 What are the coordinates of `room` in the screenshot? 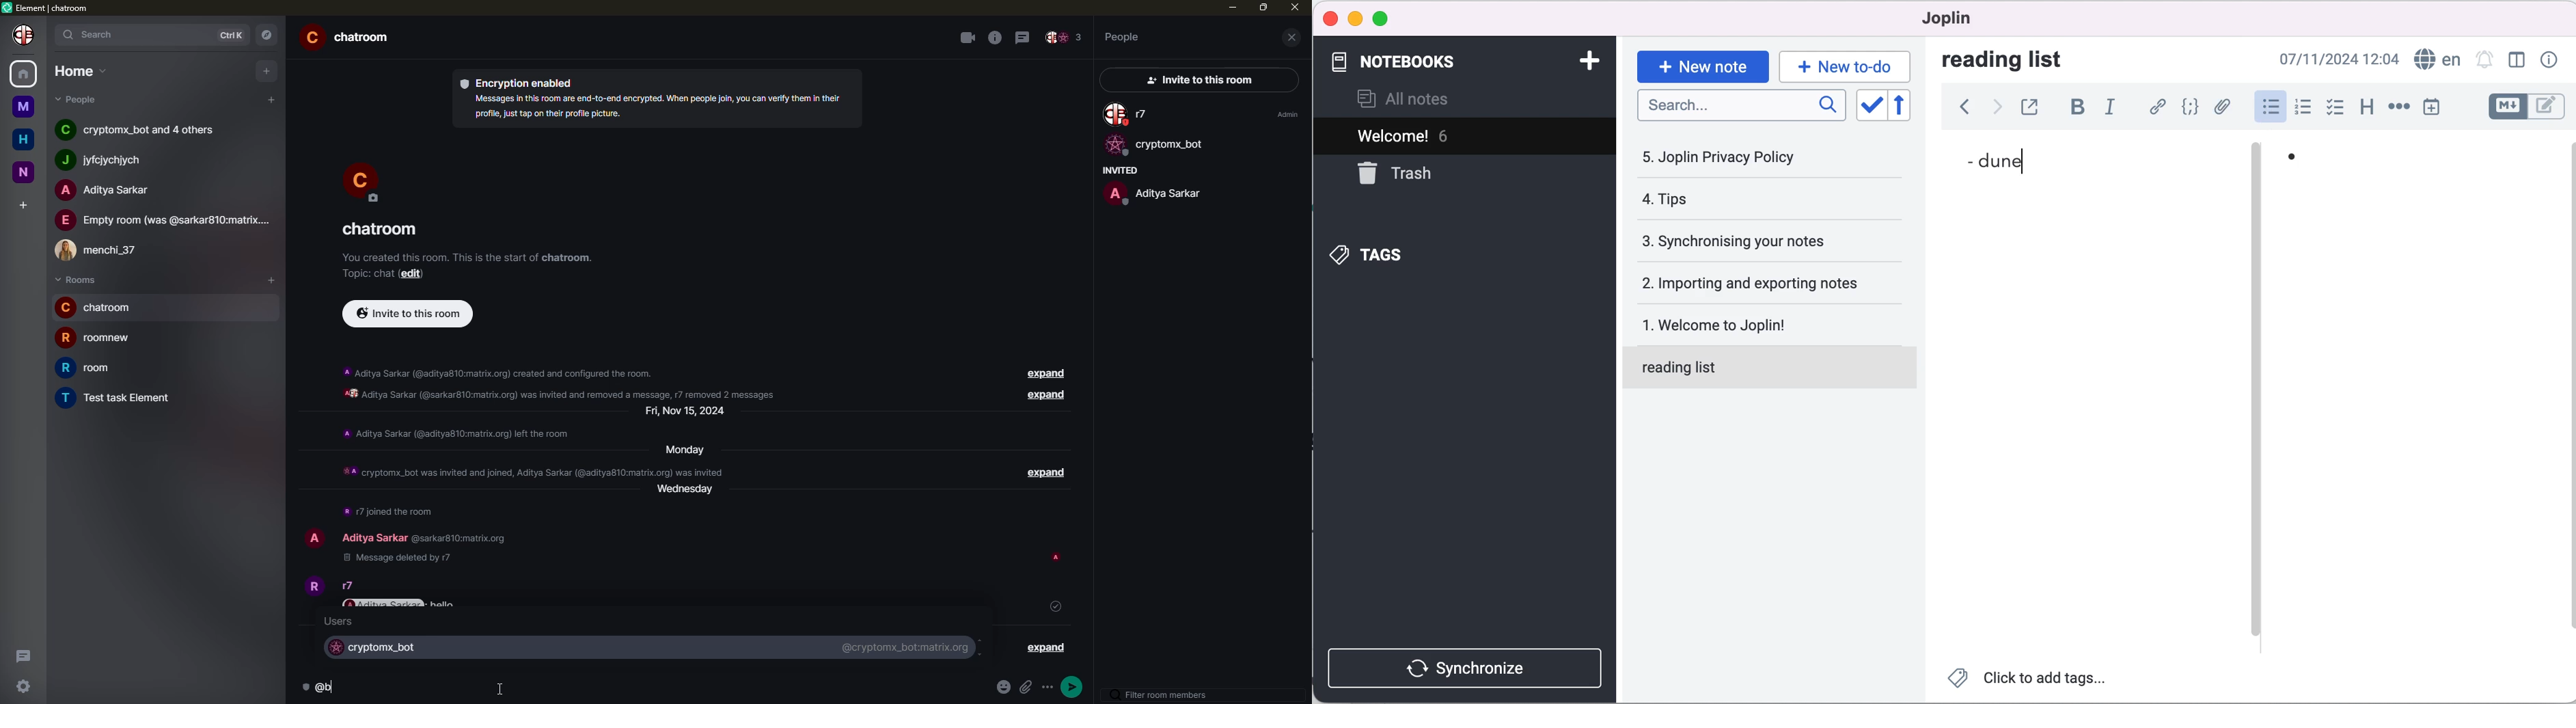 It's located at (379, 230).